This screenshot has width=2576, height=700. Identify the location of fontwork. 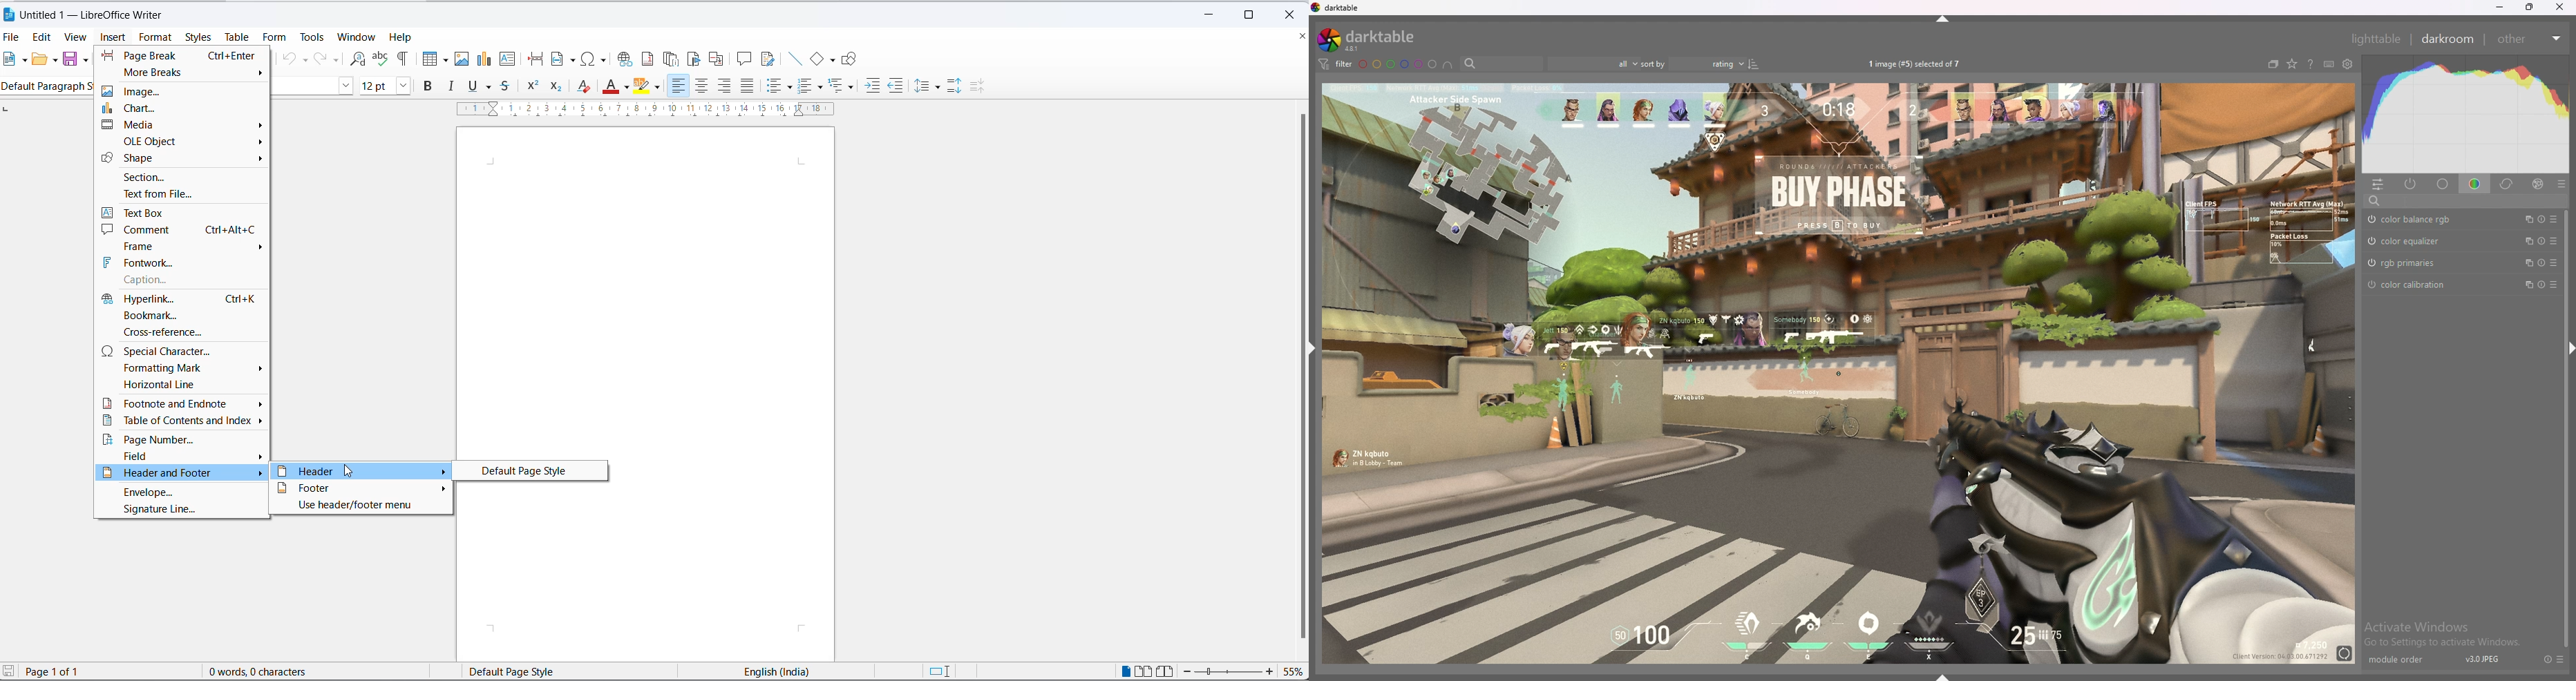
(183, 264).